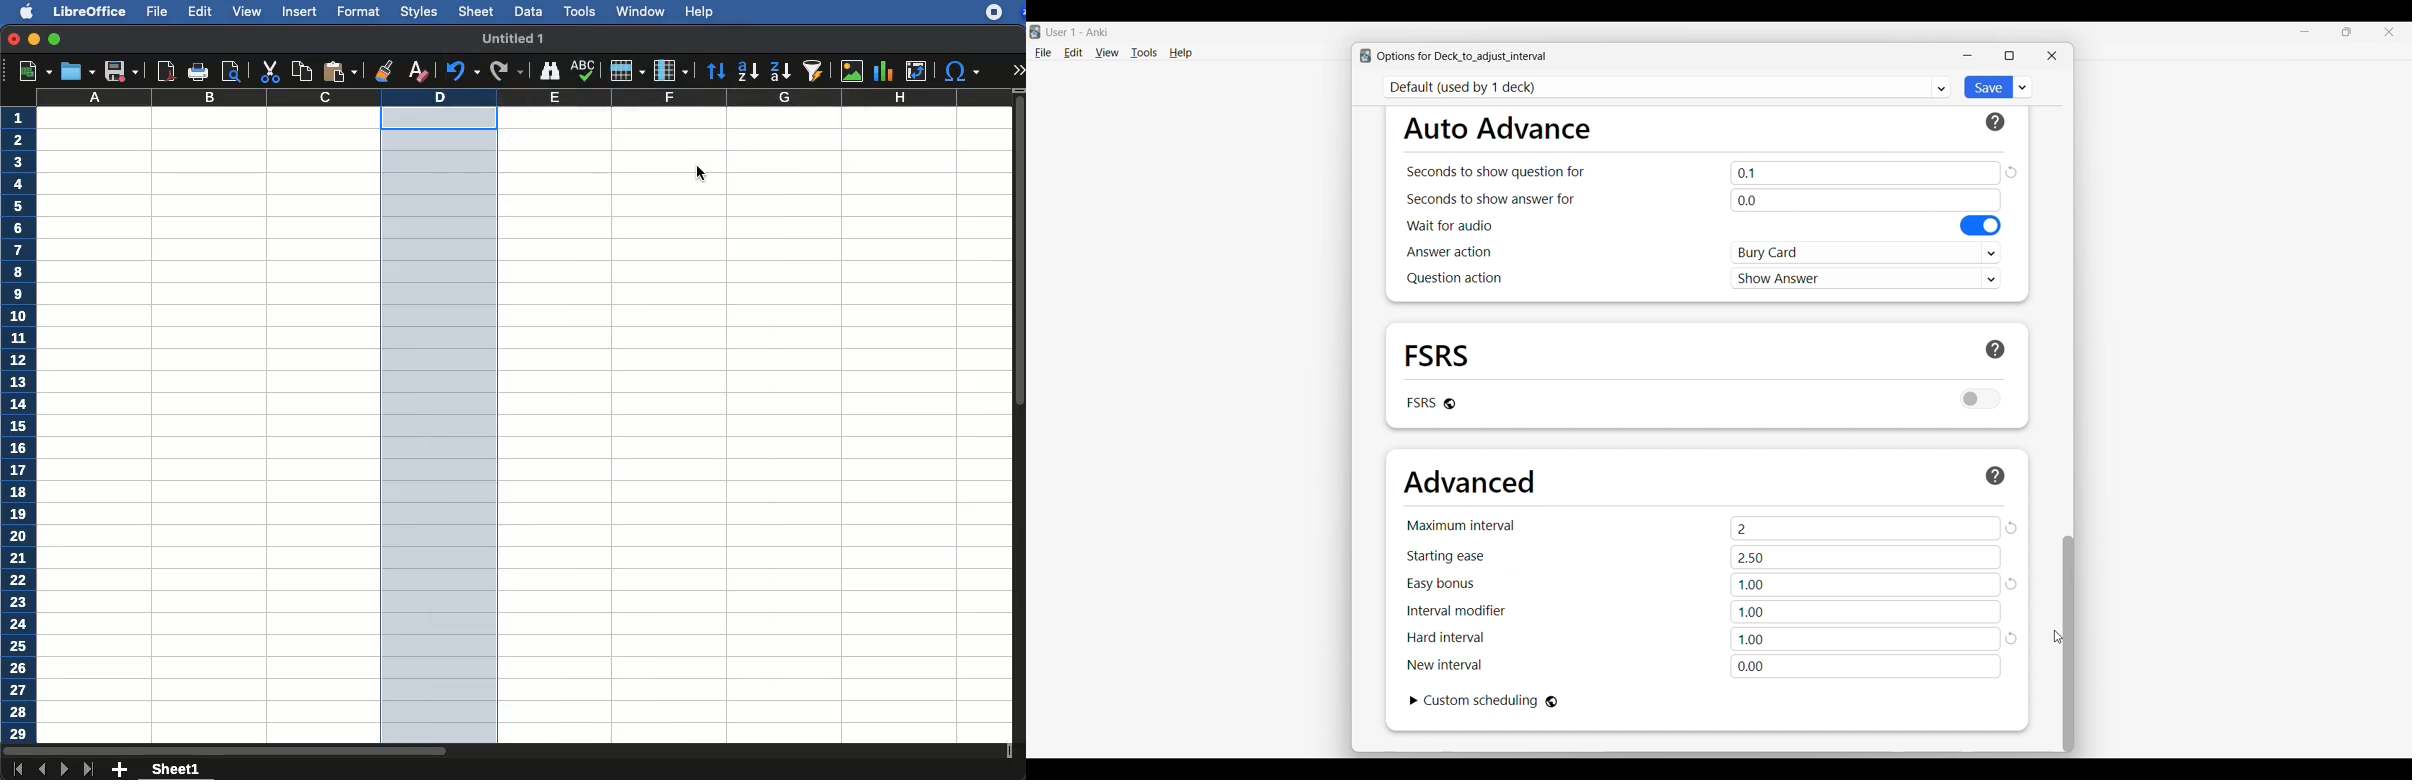  I want to click on Bury card selected, so click(1867, 253).